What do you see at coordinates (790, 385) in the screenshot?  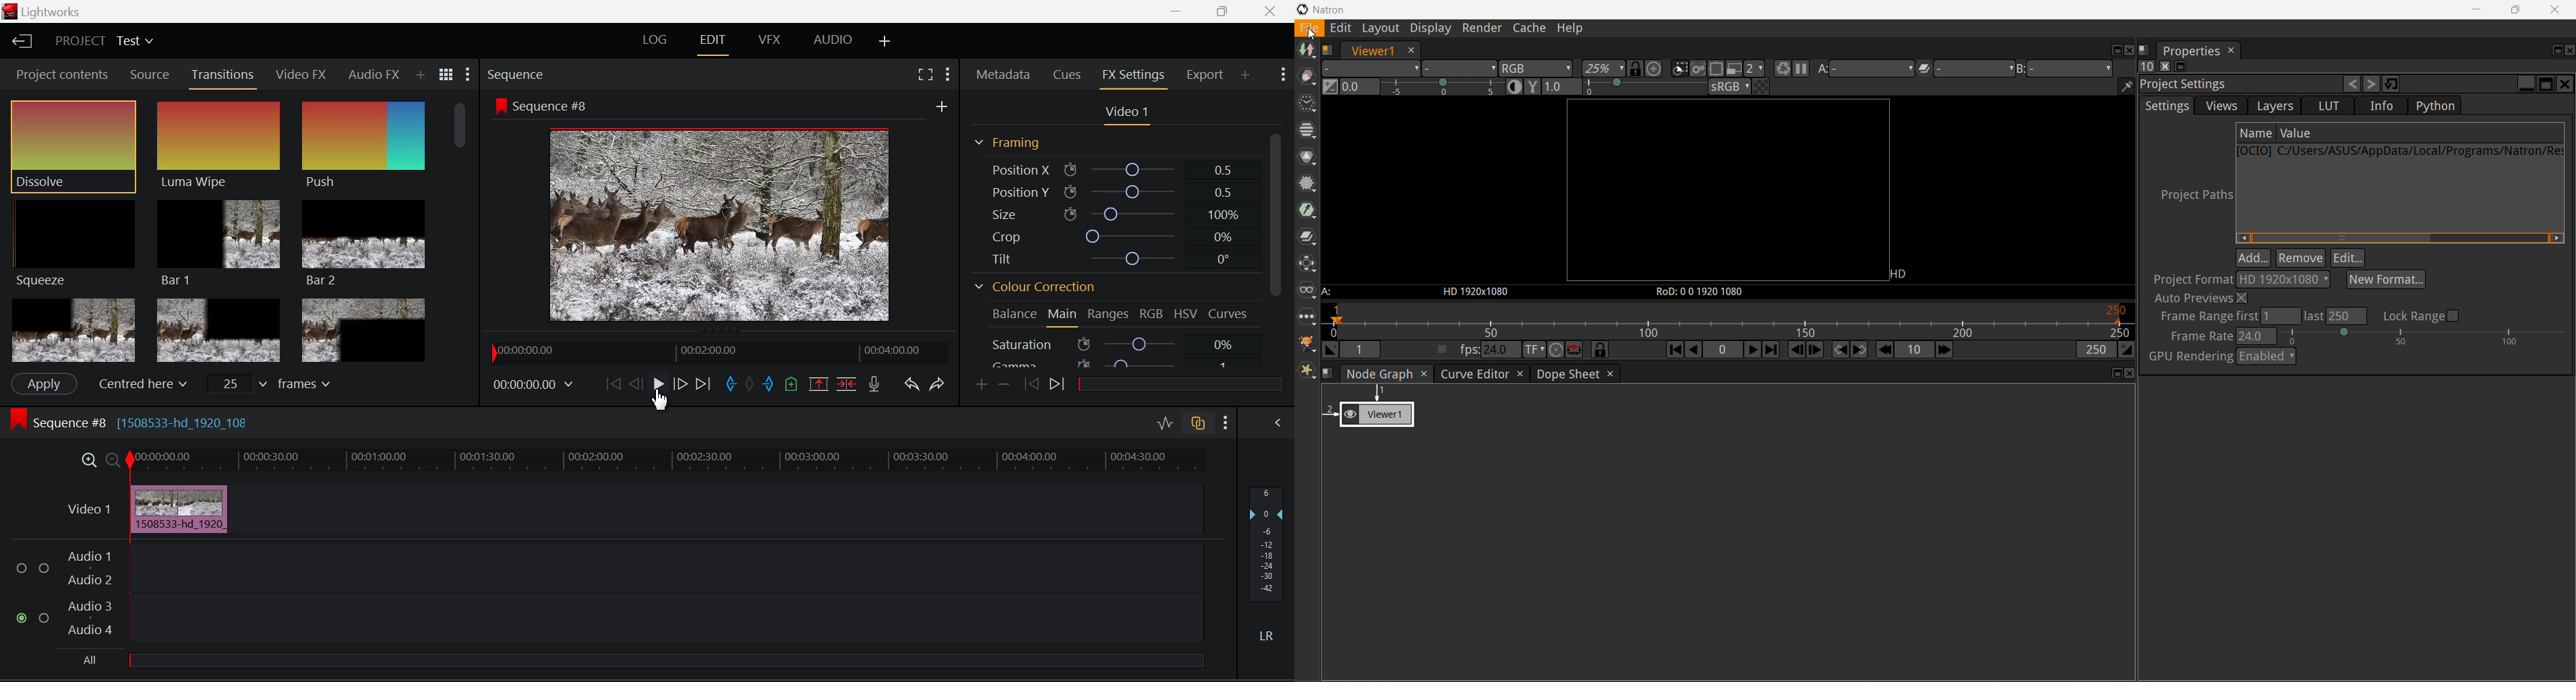 I see `Mark Cue` at bounding box center [790, 385].